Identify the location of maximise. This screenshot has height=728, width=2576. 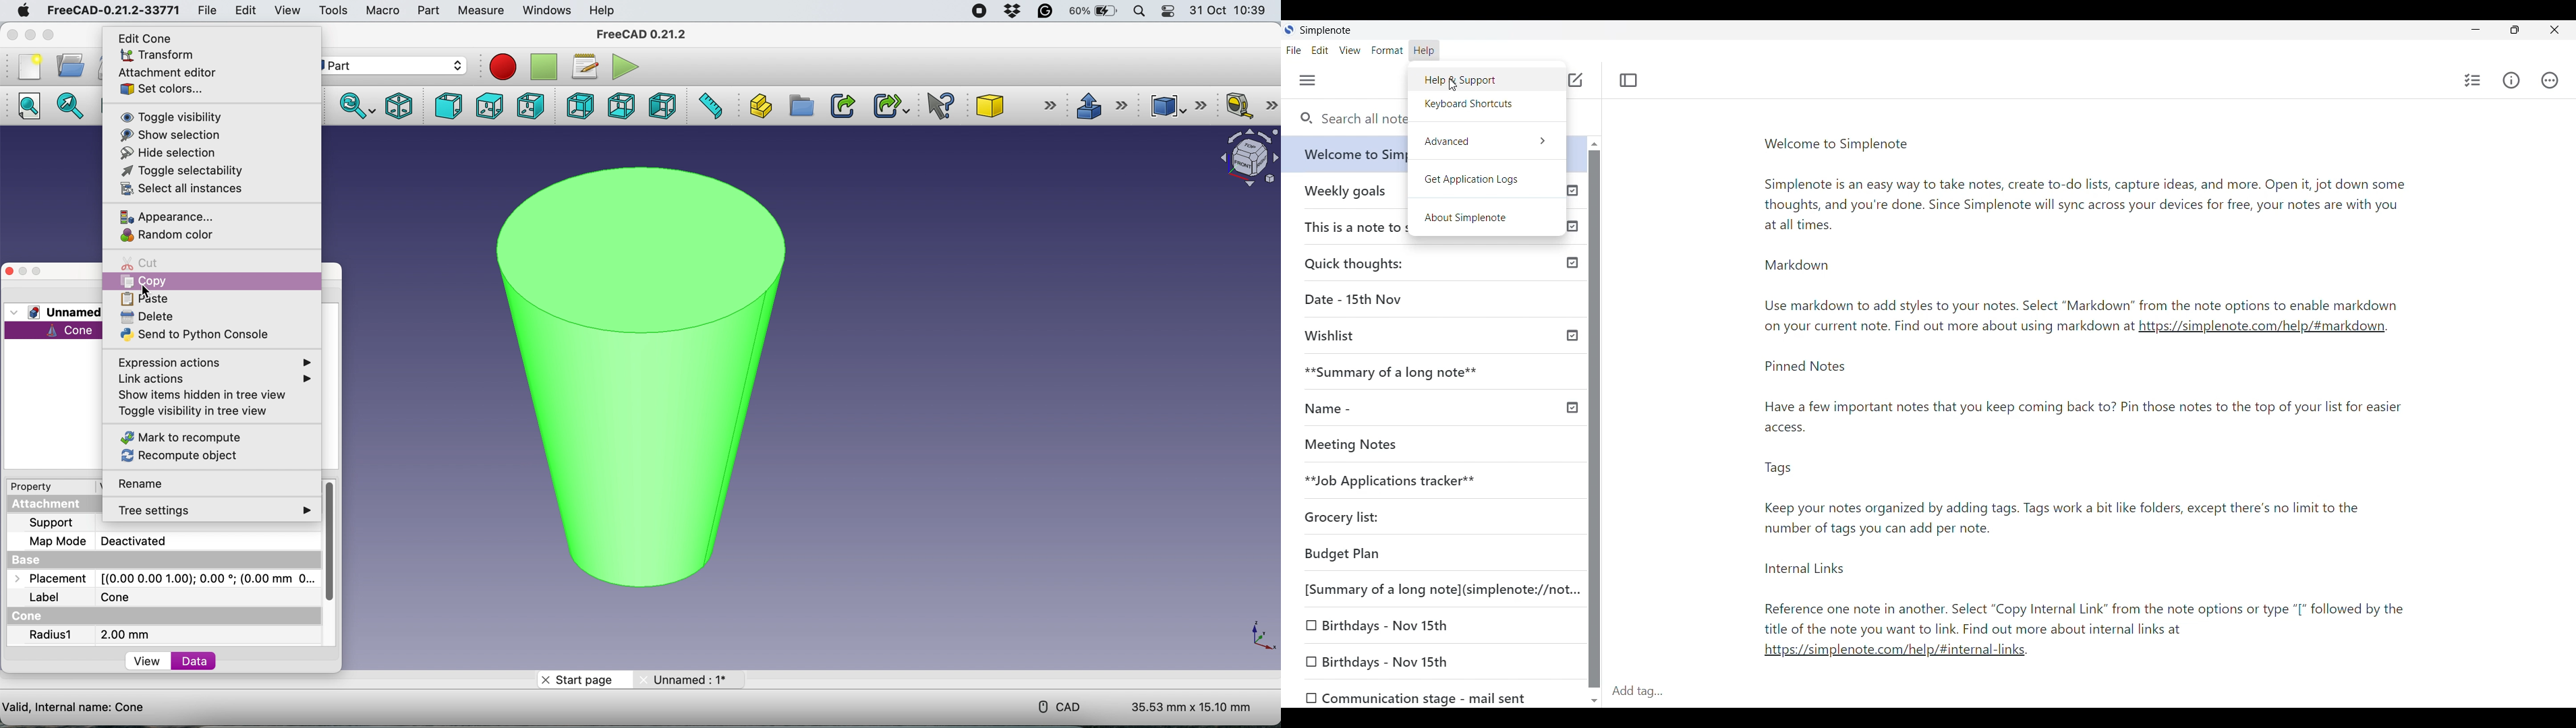
(38, 271).